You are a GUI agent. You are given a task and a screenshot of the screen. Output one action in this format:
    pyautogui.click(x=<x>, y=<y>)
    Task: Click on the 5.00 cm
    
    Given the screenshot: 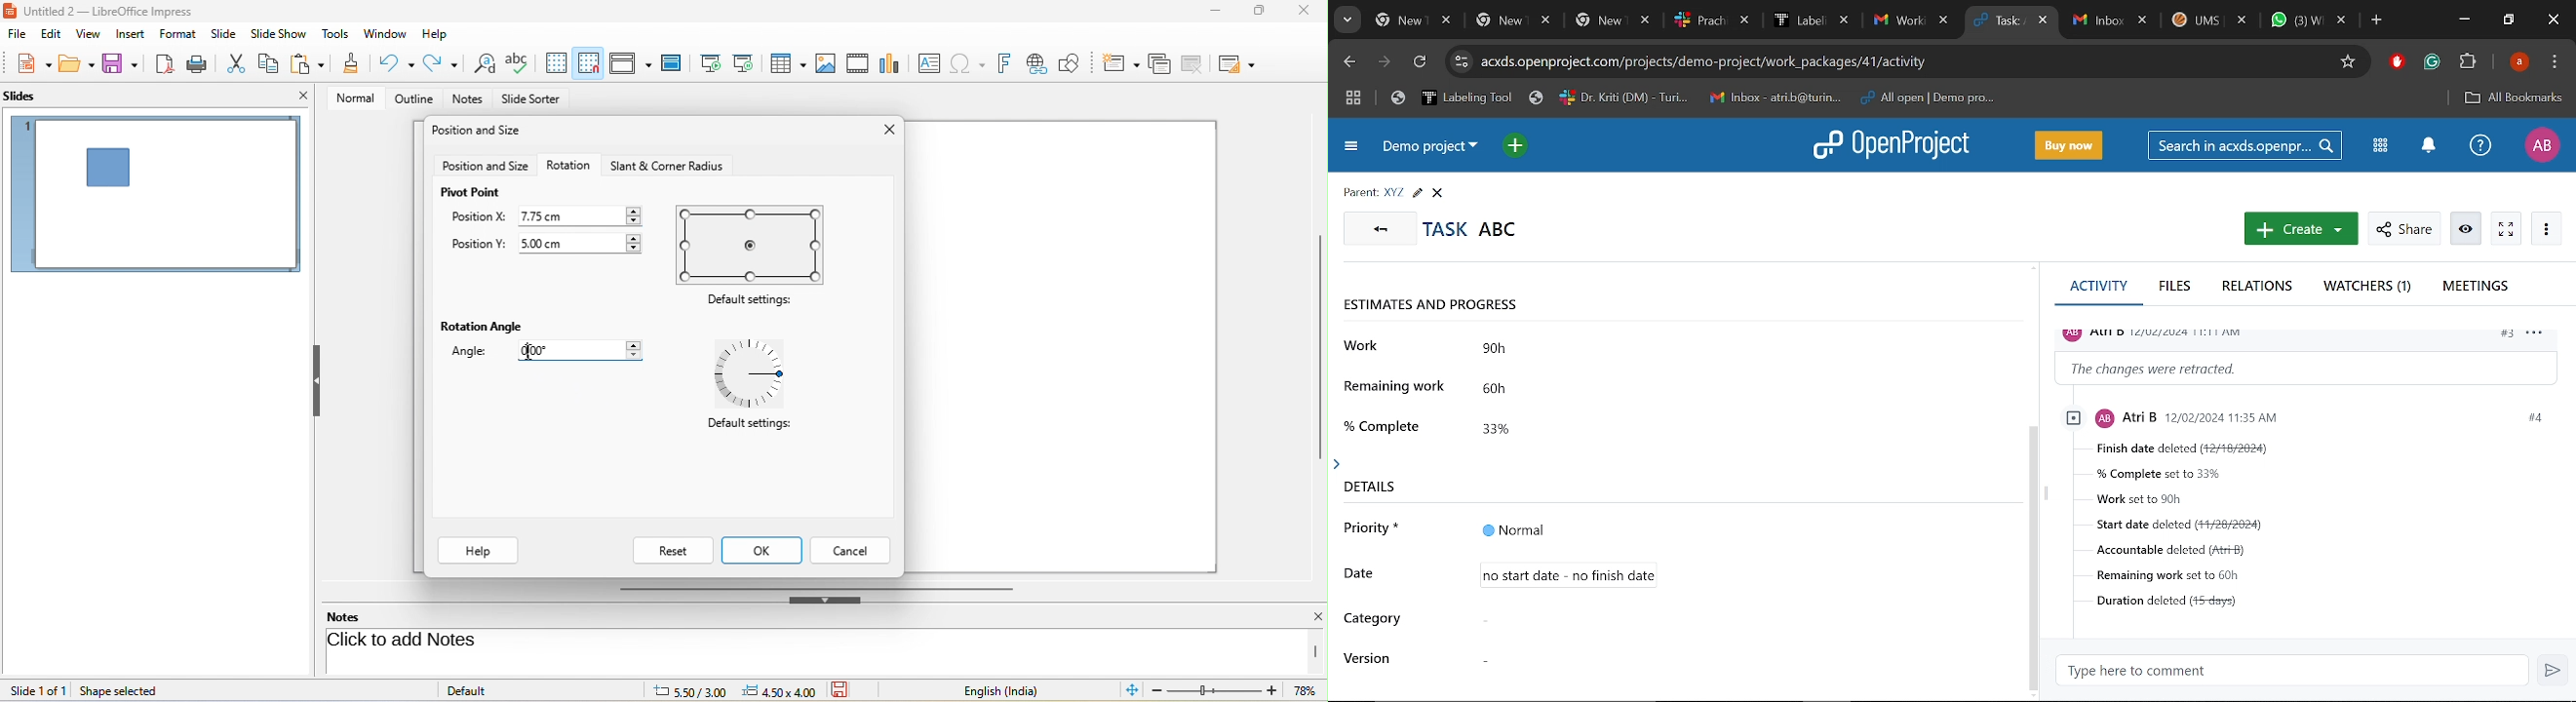 What is the action you would take?
    pyautogui.click(x=584, y=241)
    